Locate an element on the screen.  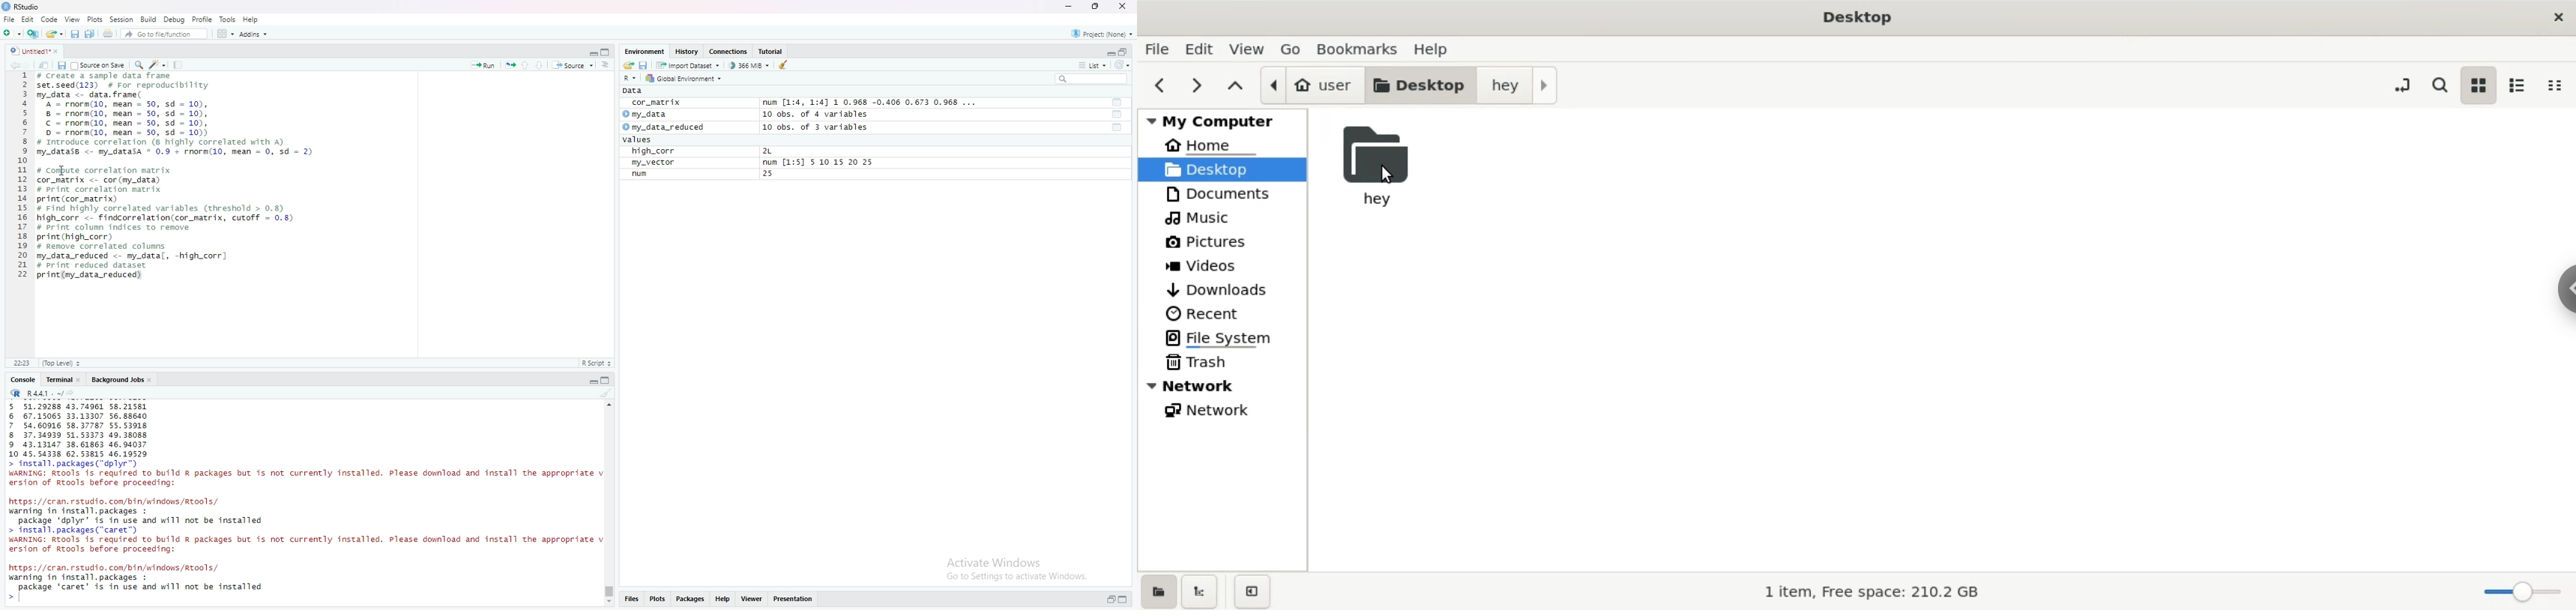
Down  is located at coordinates (540, 65).